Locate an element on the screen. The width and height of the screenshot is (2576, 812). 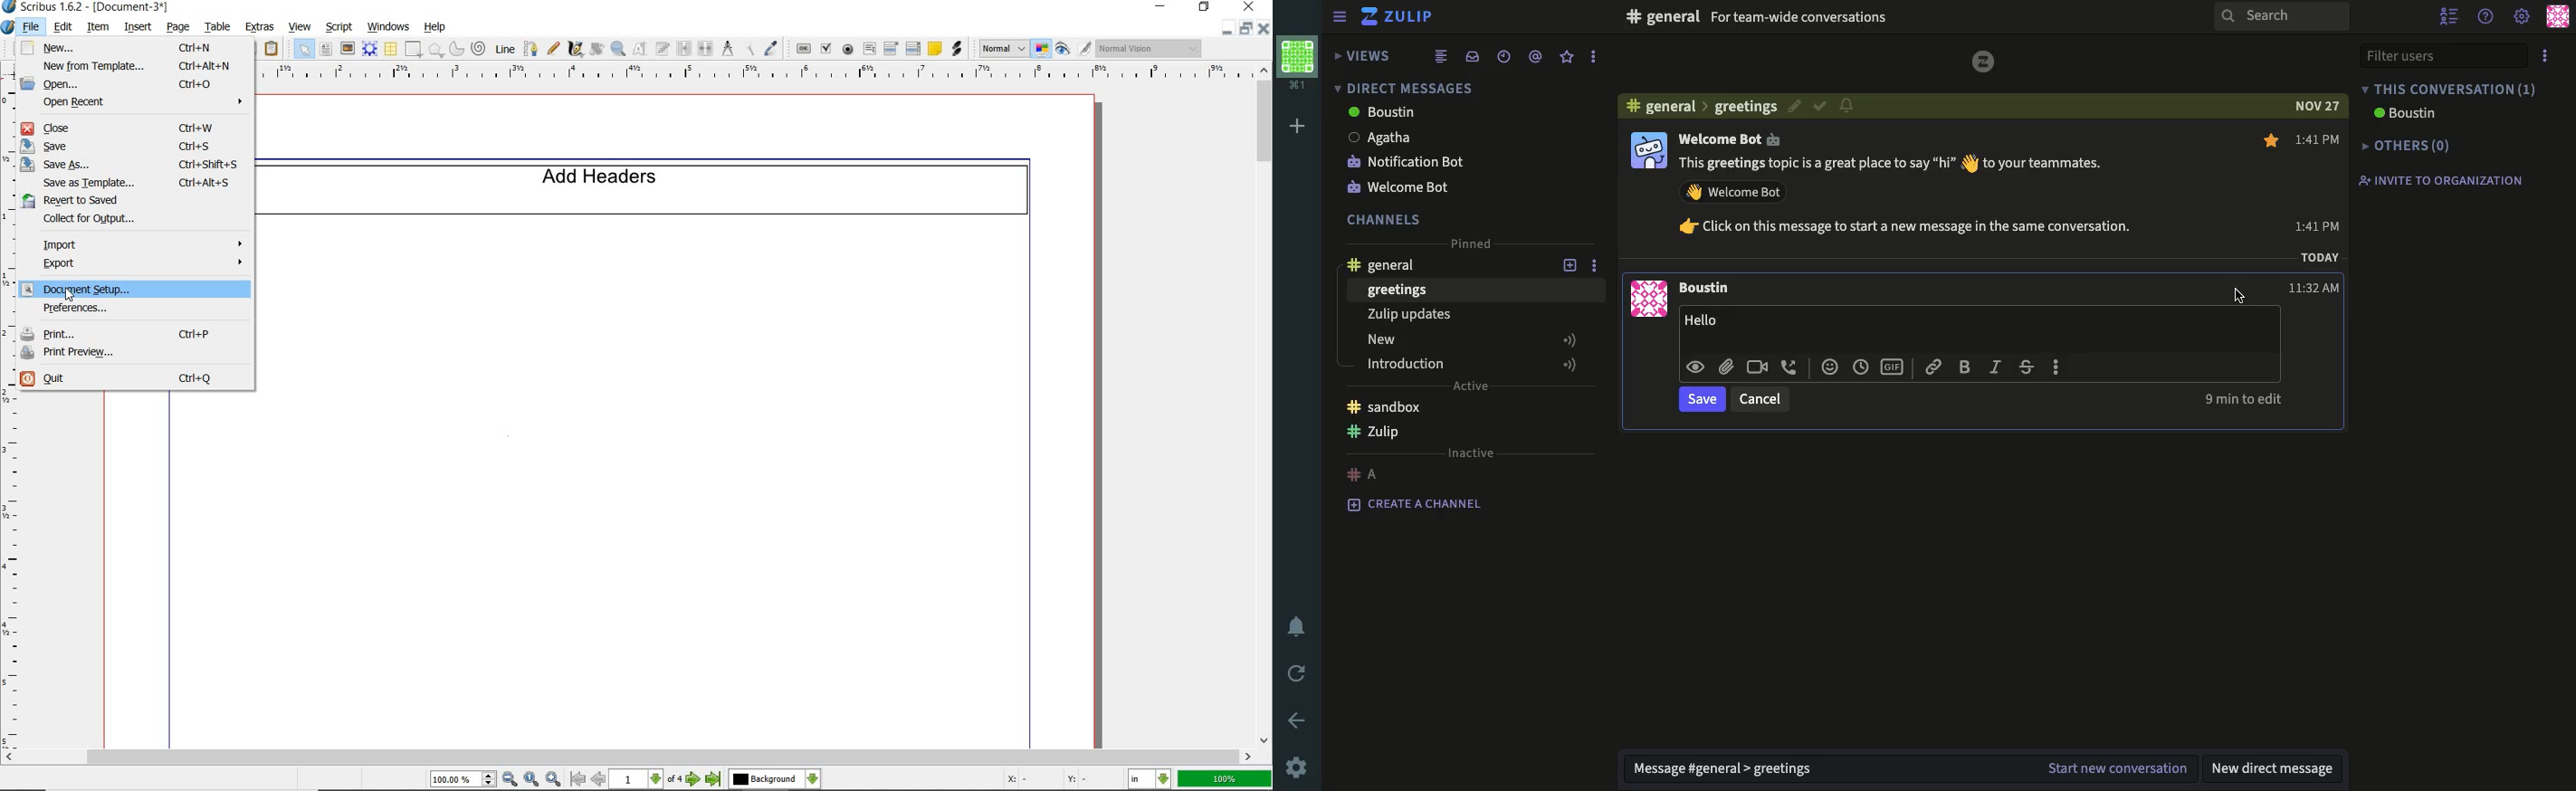
9 min to edit is located at coordinates (2244, 400).